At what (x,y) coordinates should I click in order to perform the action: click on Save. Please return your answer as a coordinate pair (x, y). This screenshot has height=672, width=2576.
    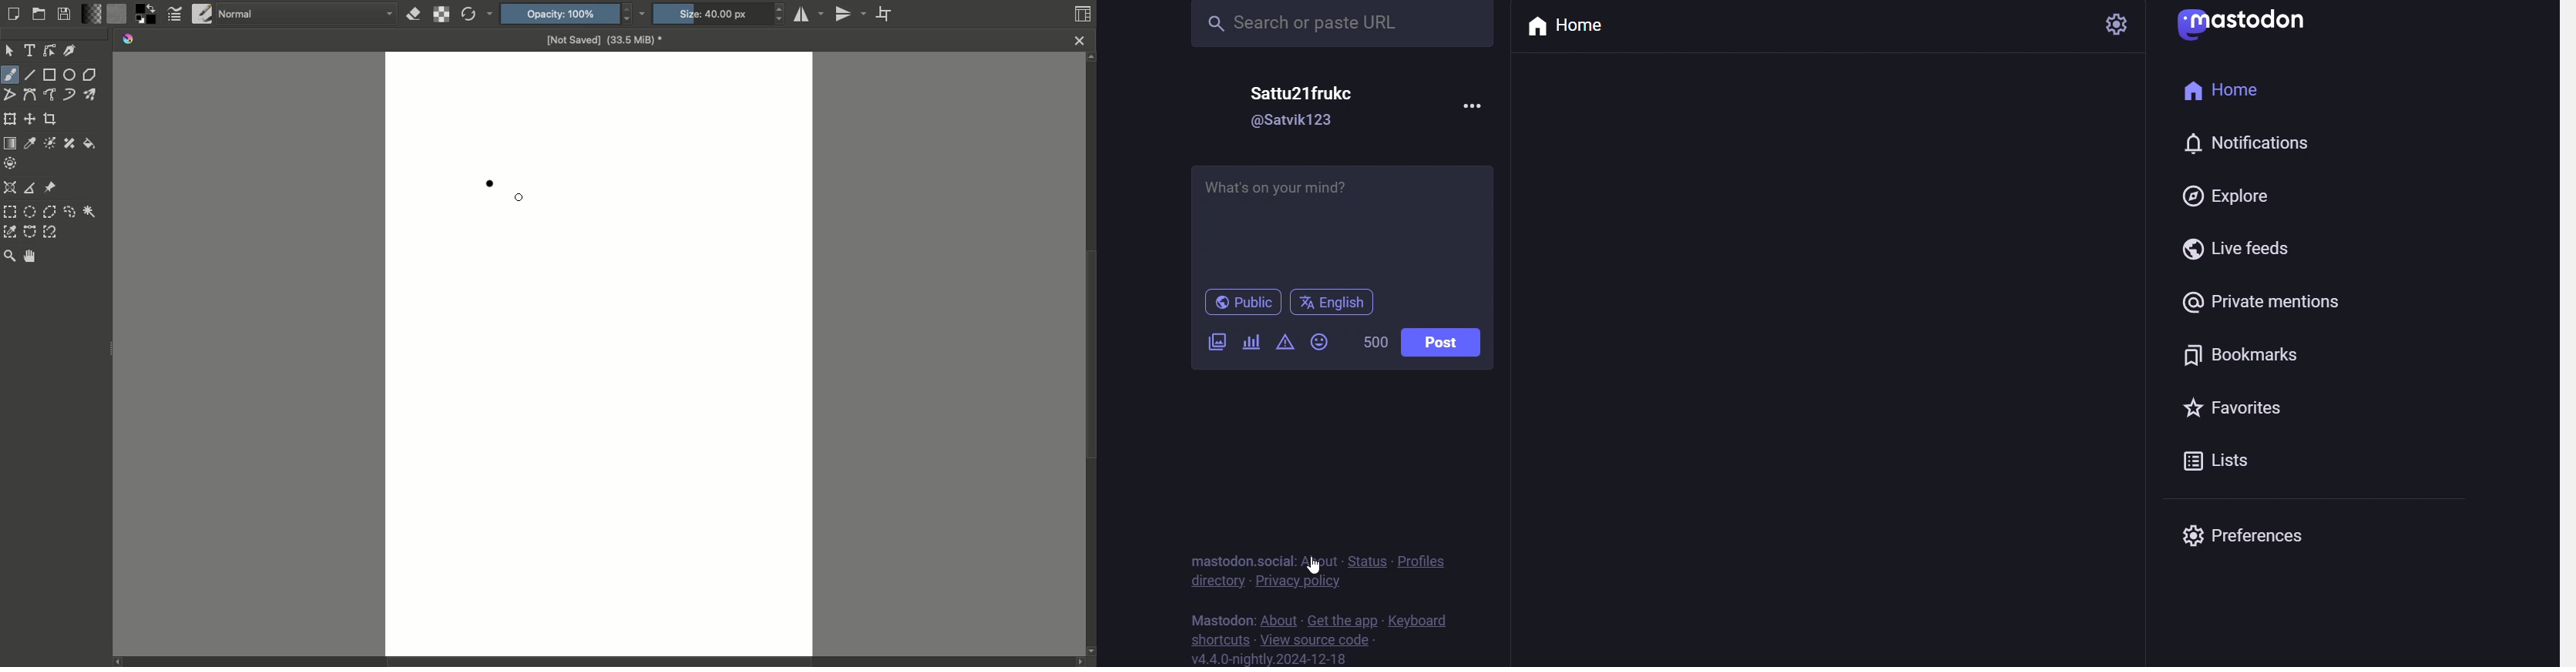
    Looking at the image, I should click on (67, 14).